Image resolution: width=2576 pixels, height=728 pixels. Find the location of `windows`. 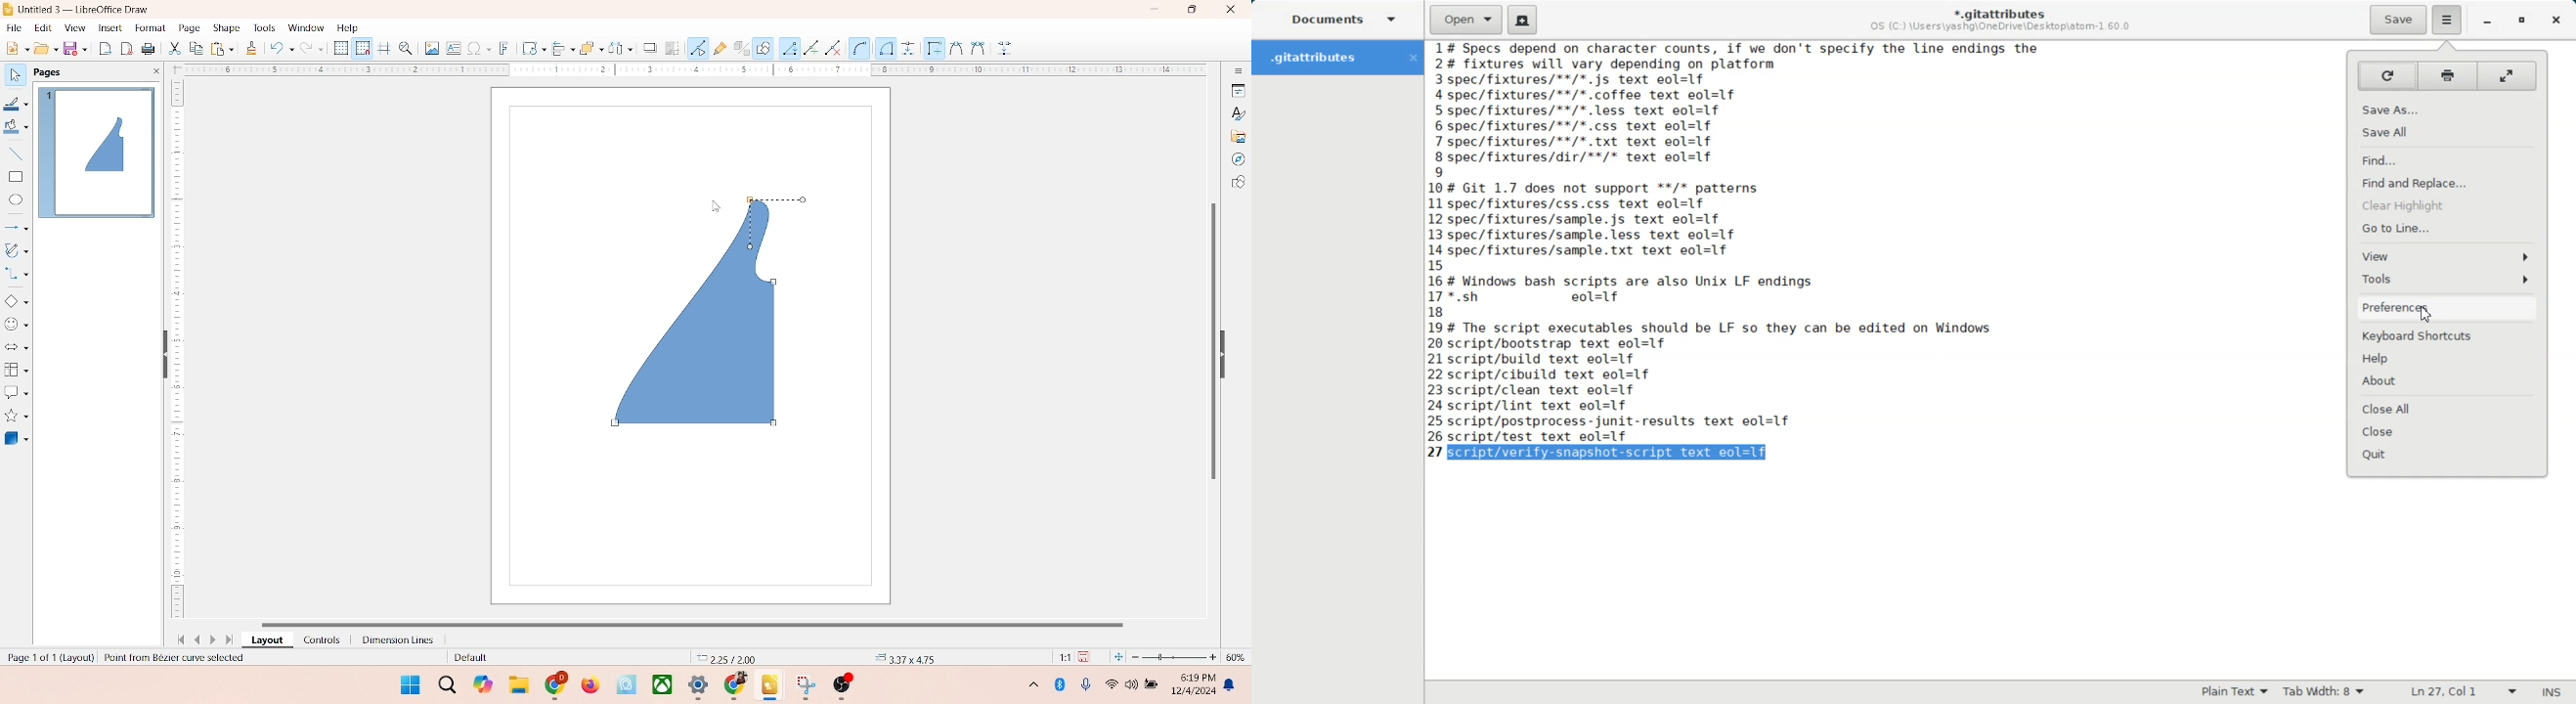

windows is located at coordinates (408, 684).